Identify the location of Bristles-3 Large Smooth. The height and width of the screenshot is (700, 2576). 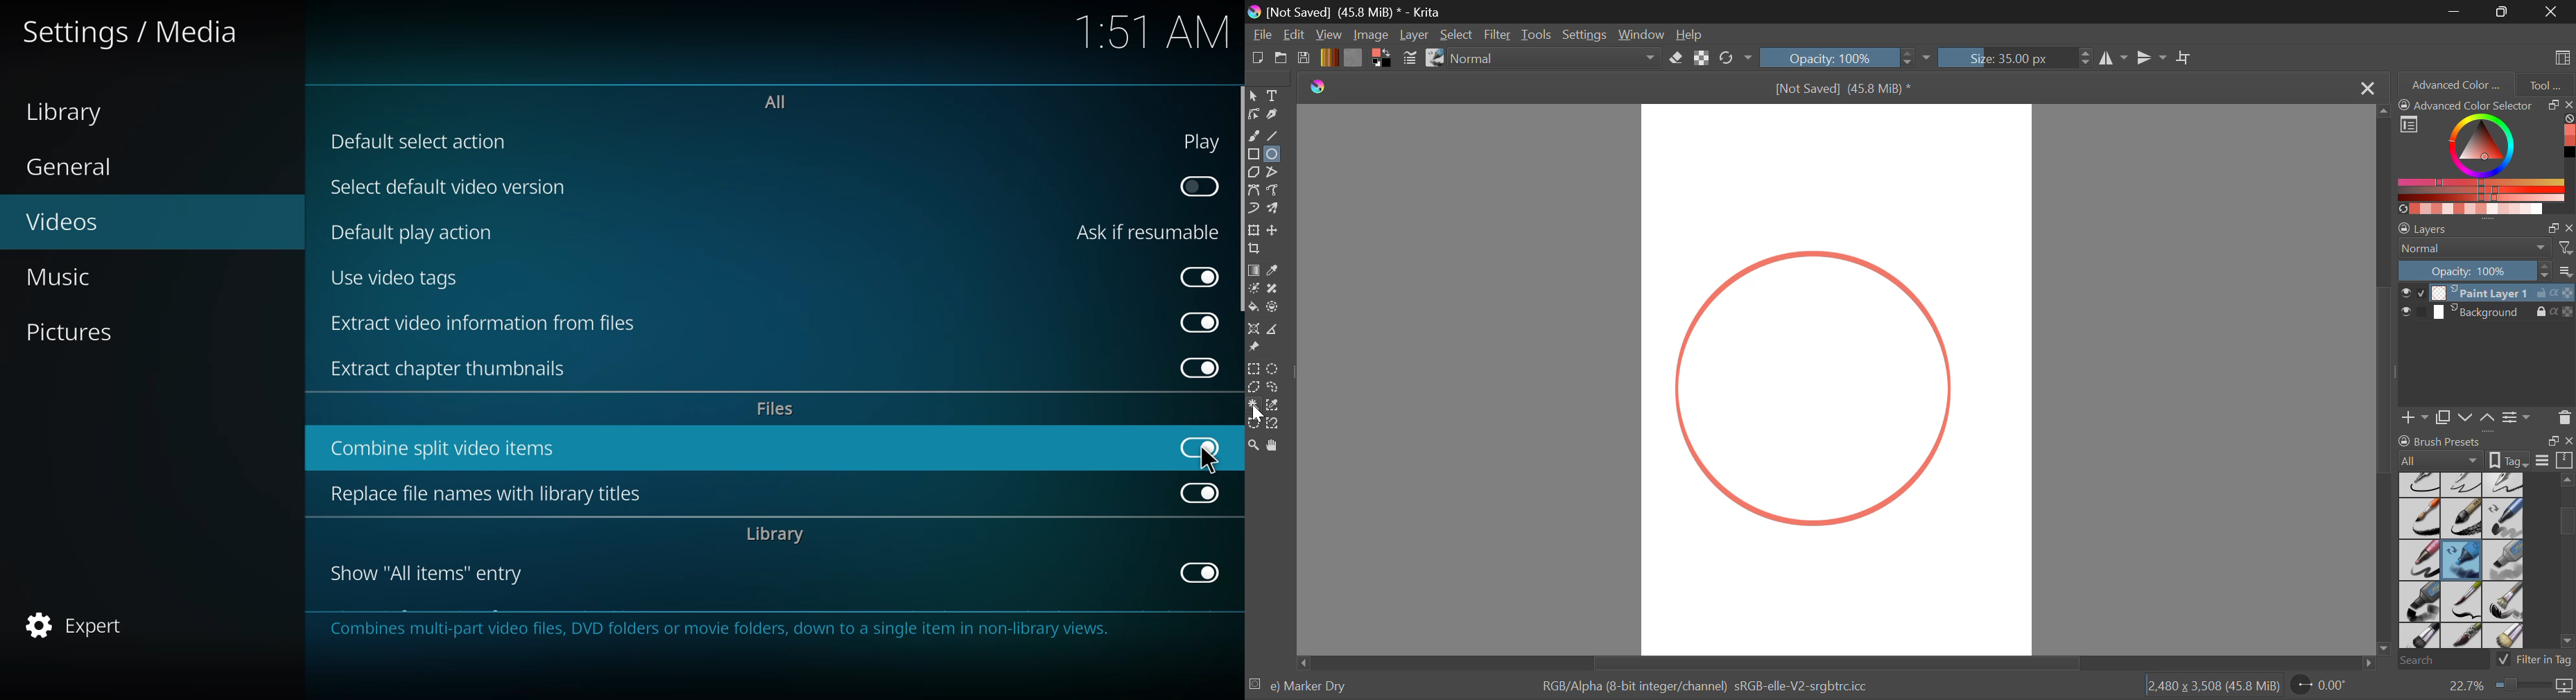
(2419, 637).